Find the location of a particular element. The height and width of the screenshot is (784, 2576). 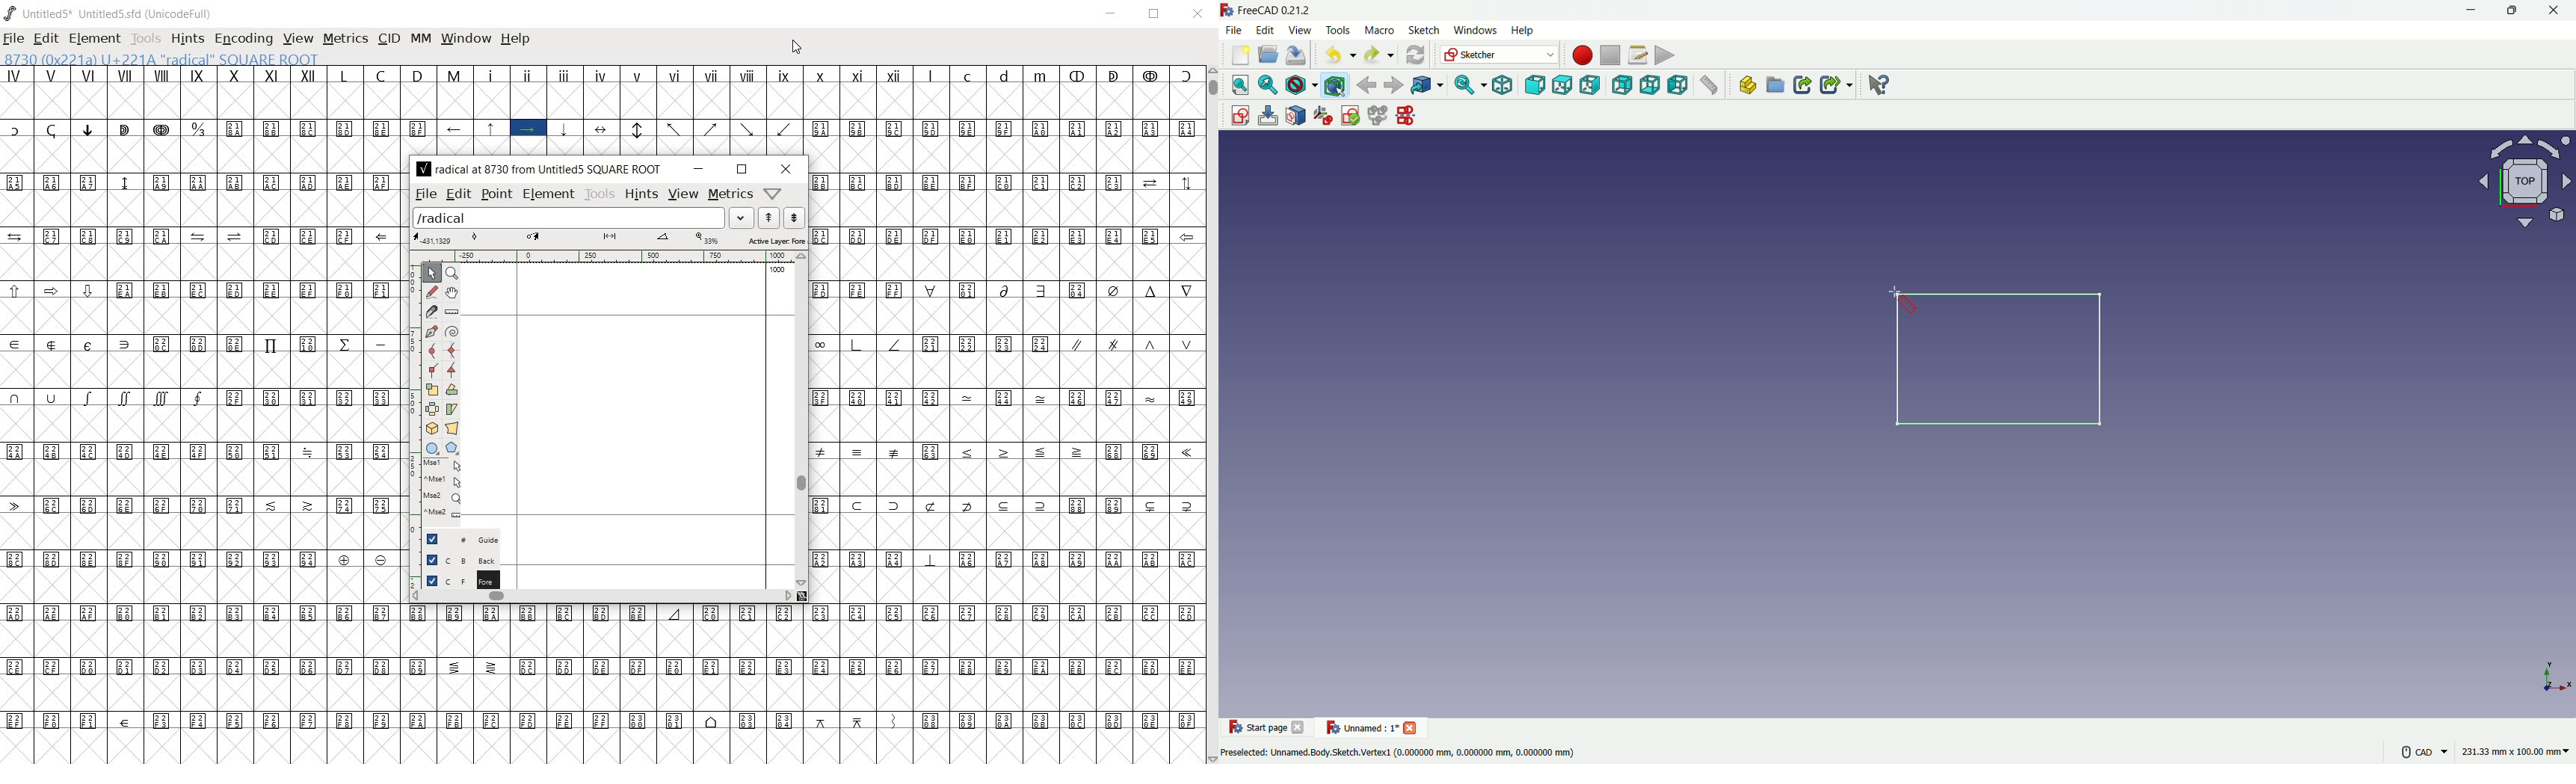

sync view is located at coordinates (1465, 86).